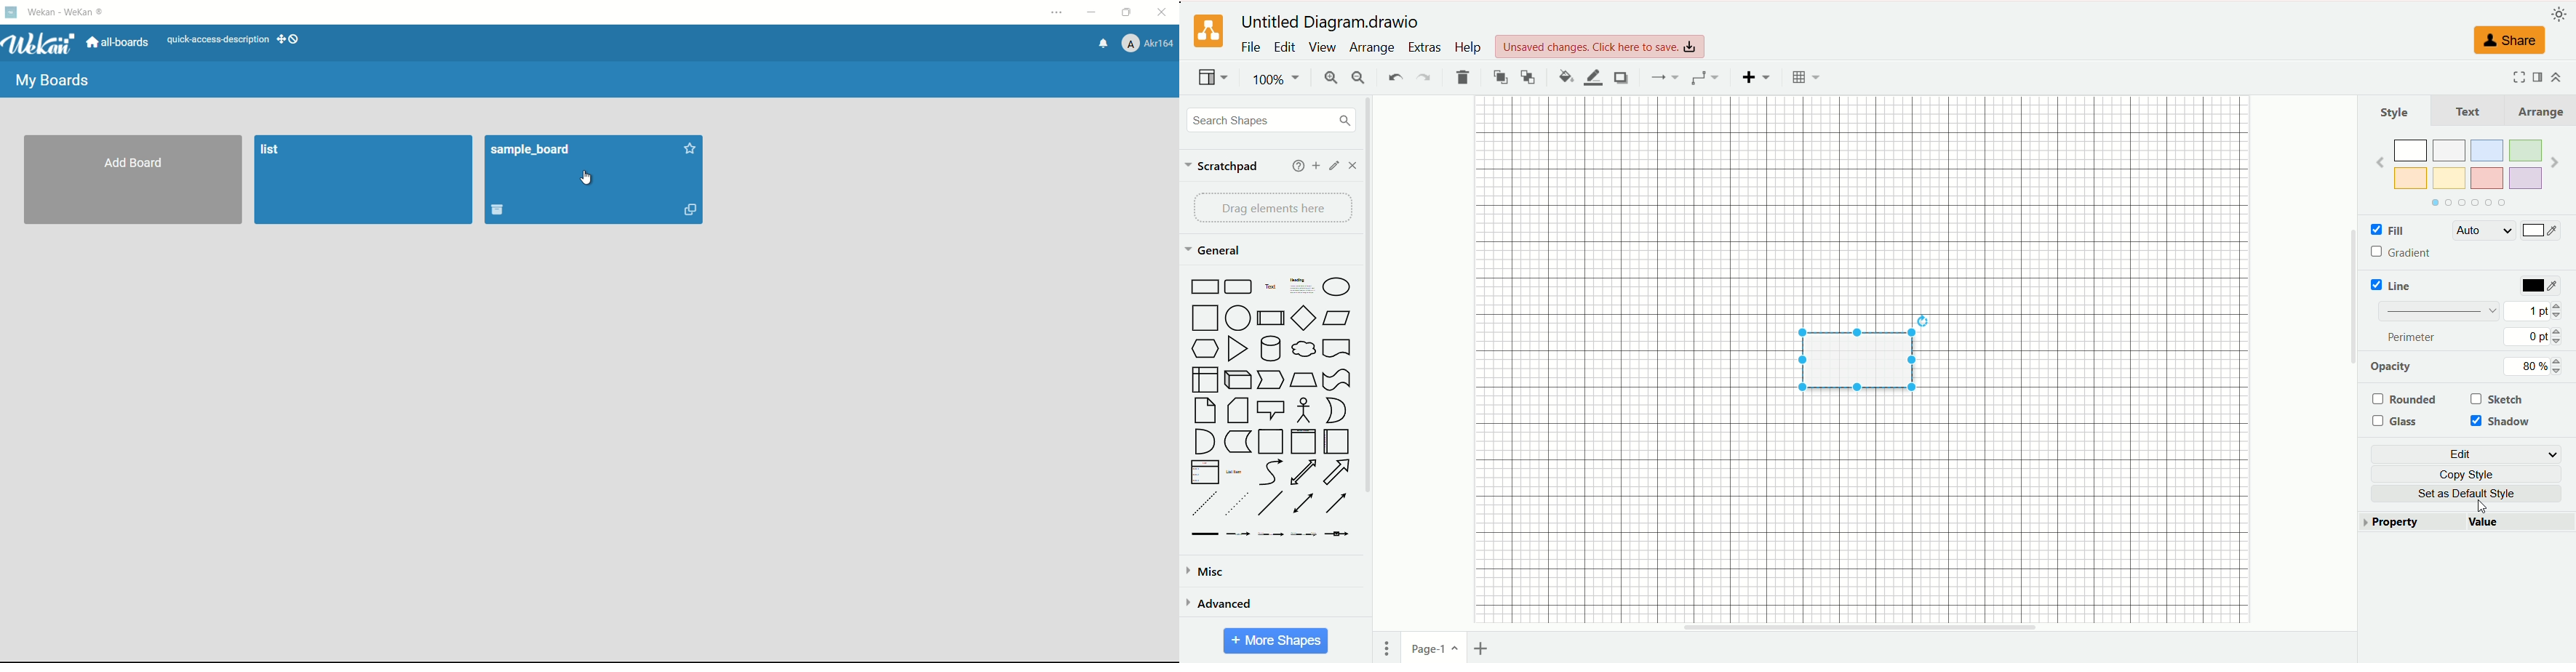 The width and height of the screenshot is (2576, 672). What do you see at coordinates (1285, 47) in the screenshot?
I see `edit` at bounding box center [1285, 47].